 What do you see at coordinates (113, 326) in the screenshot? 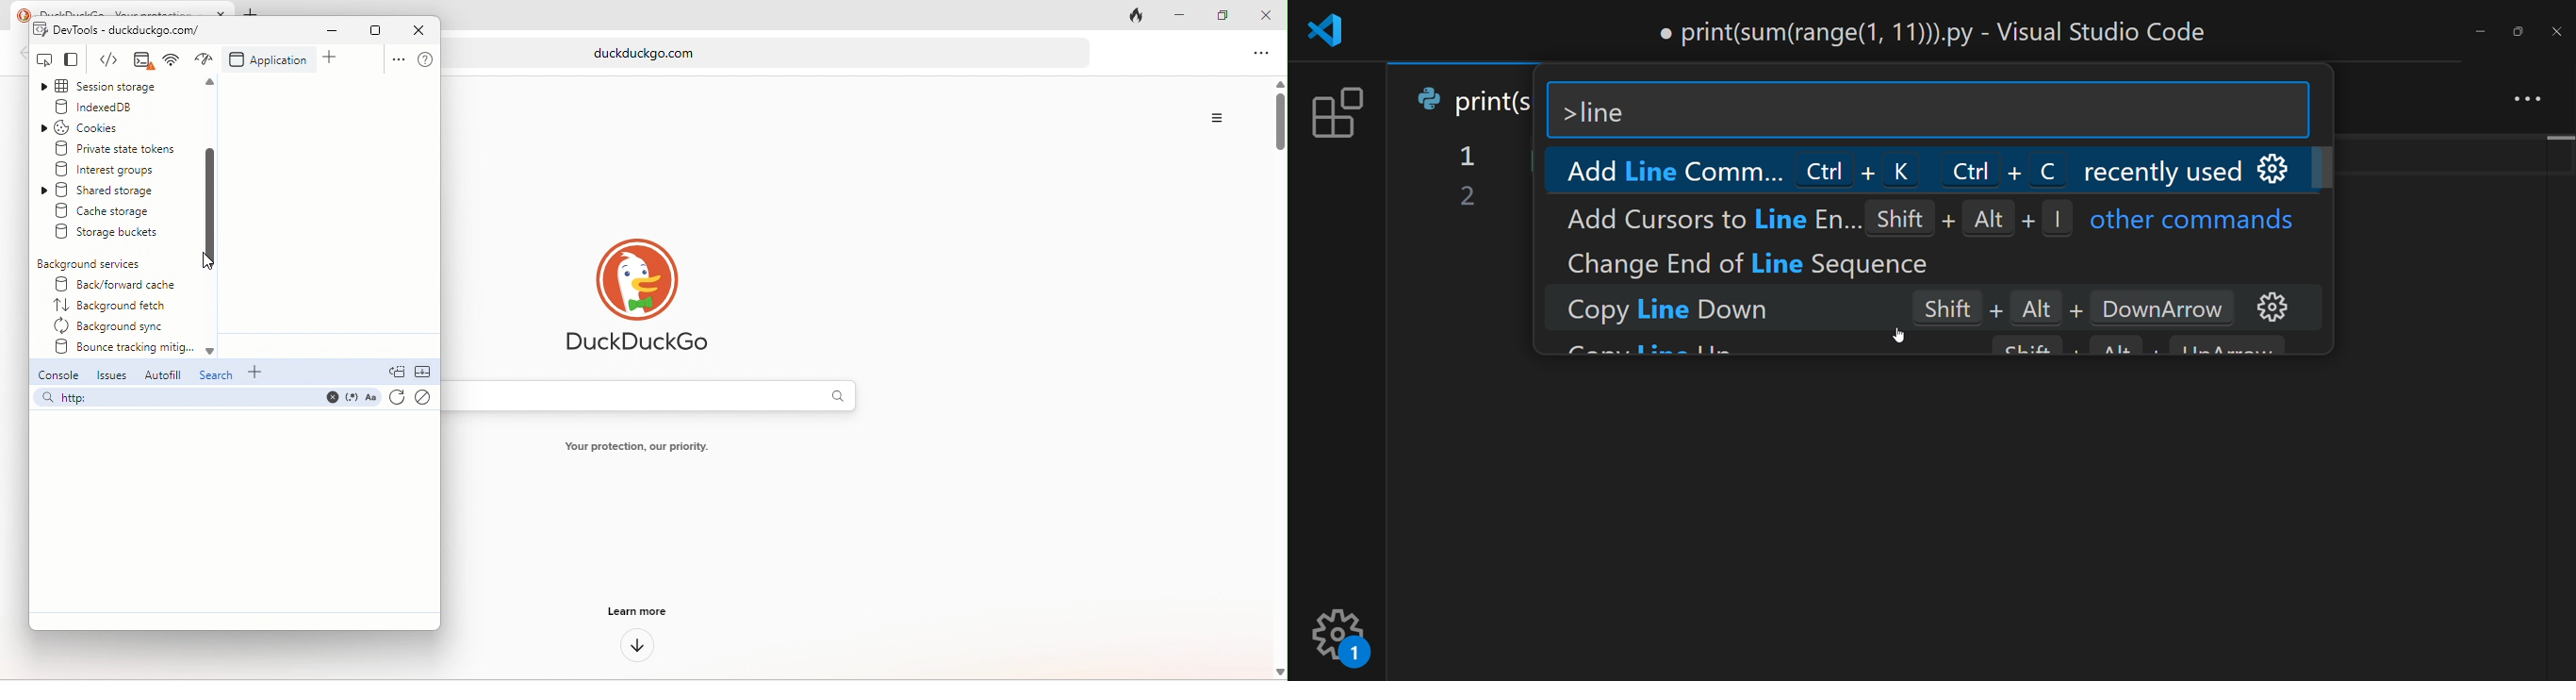
I see `background sync` at bounding box center [113, 326].